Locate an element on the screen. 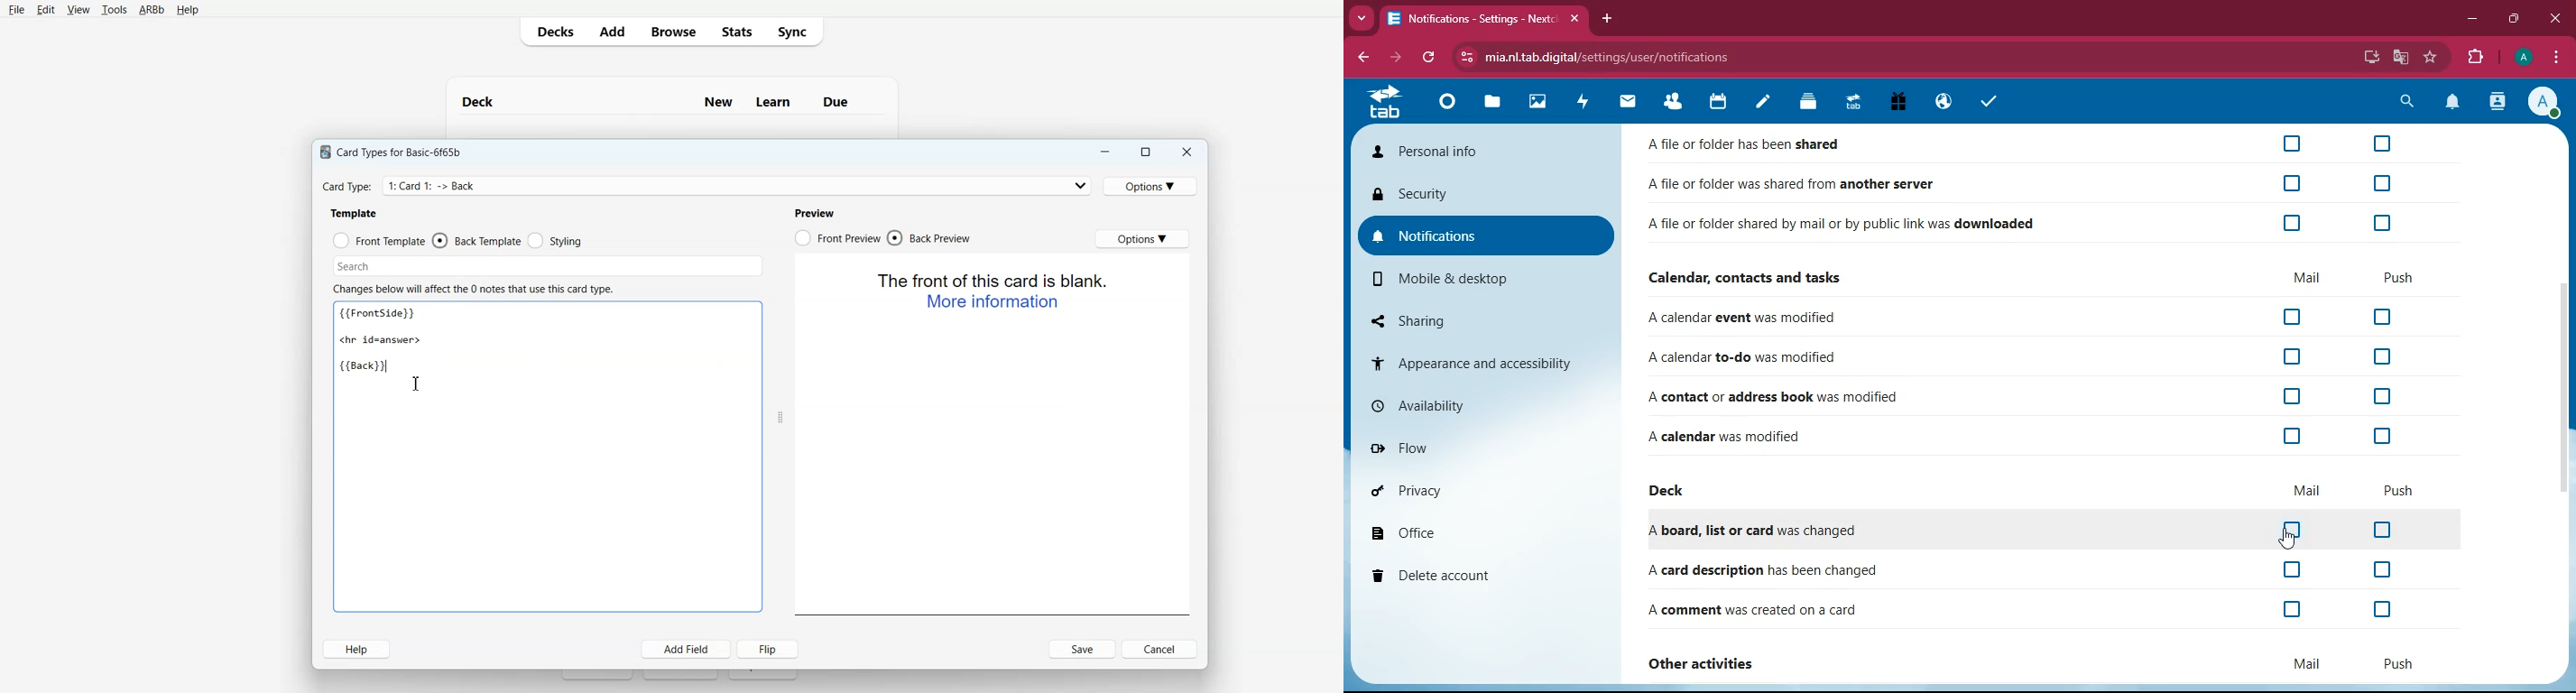 The height and width of the screenshot is (700, 2576). Back Preview is located at coordinates (932, 238).